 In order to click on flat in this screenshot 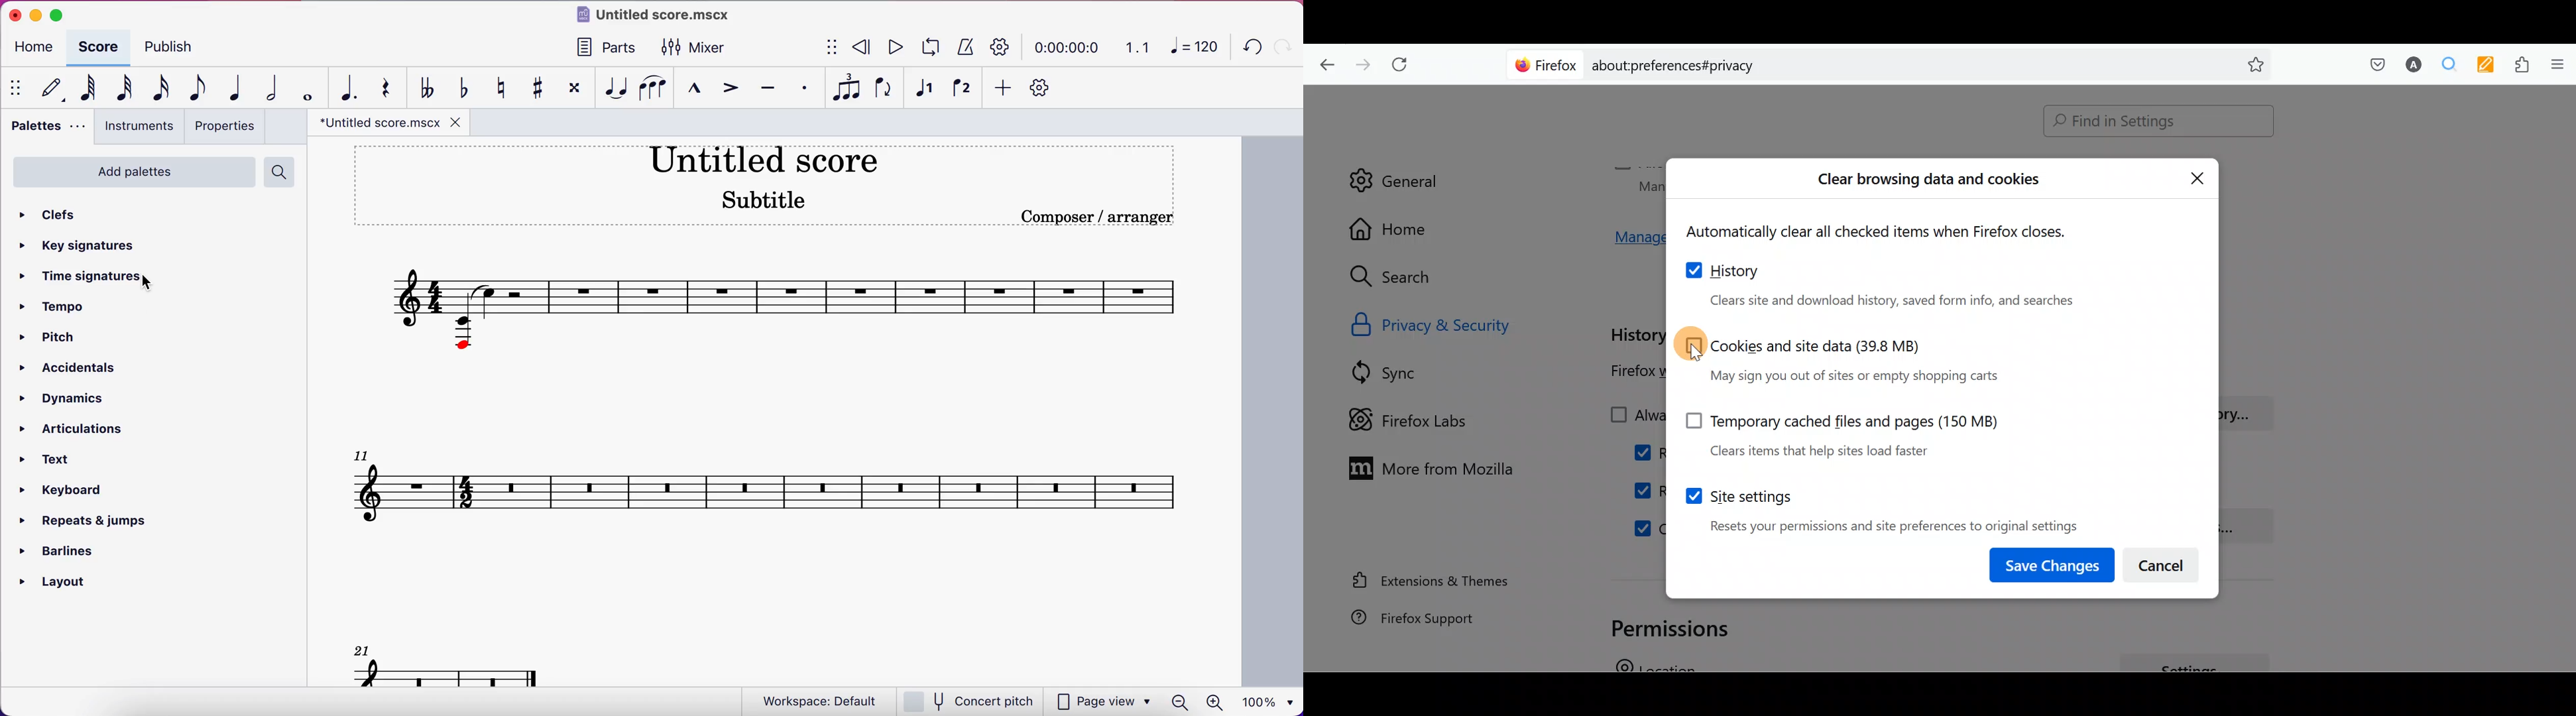, I will do `click(423, 87)`.